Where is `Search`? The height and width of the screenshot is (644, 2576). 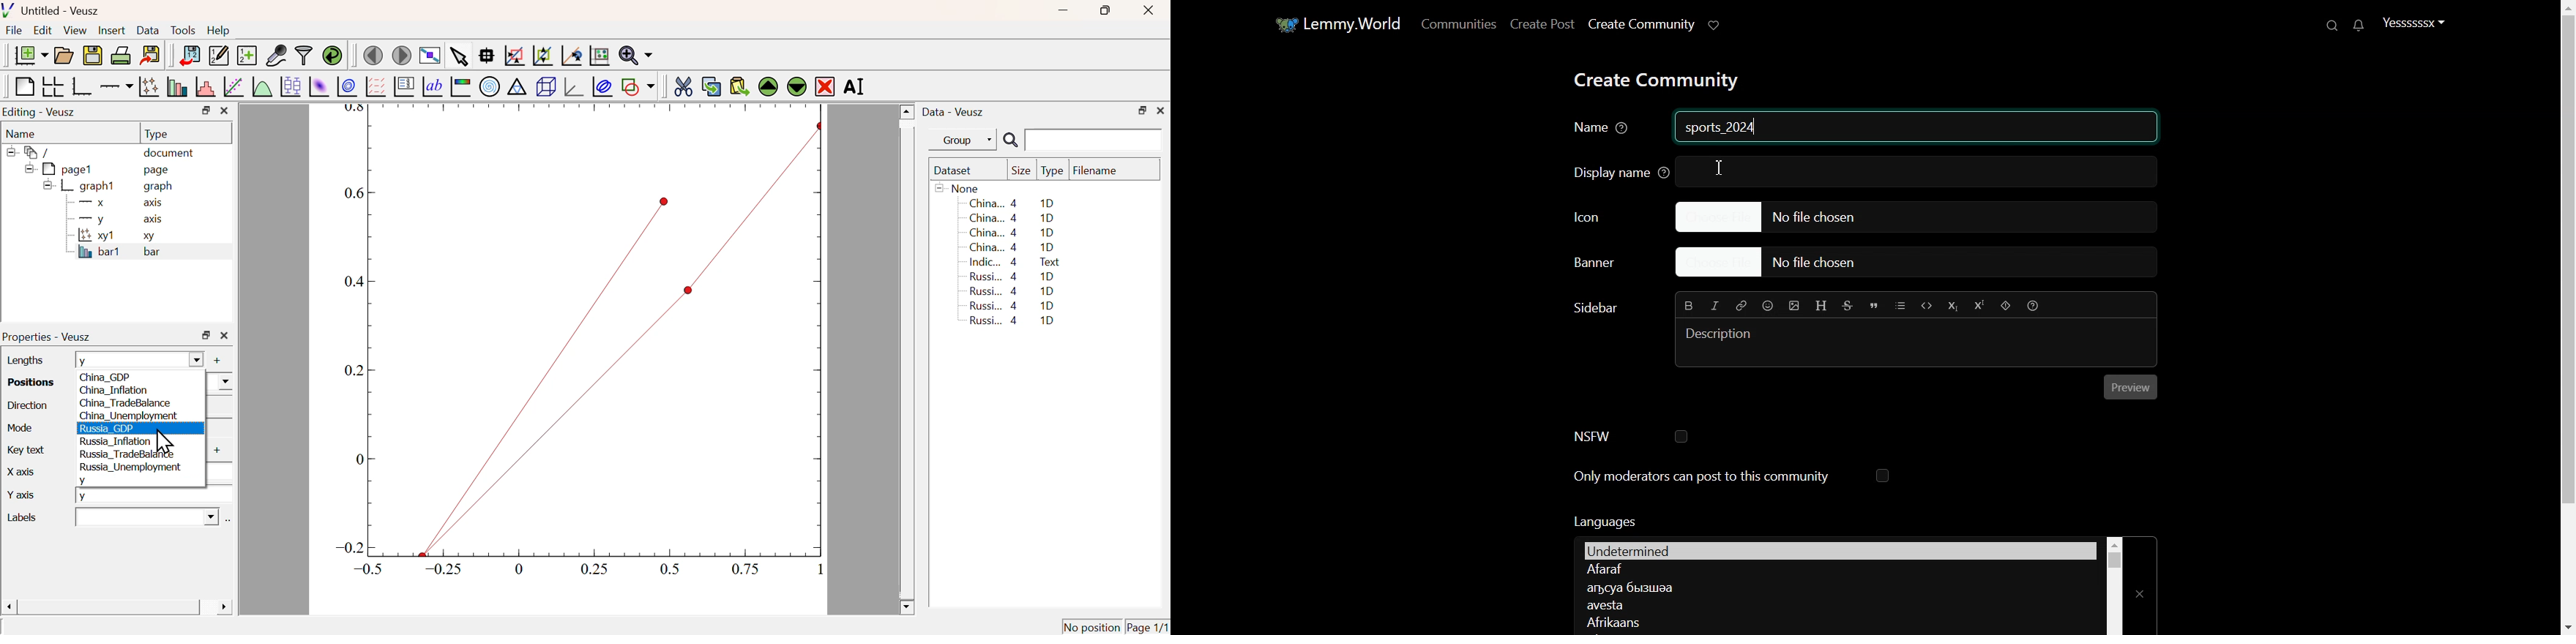 Search is located at coordinates (1010, 141).